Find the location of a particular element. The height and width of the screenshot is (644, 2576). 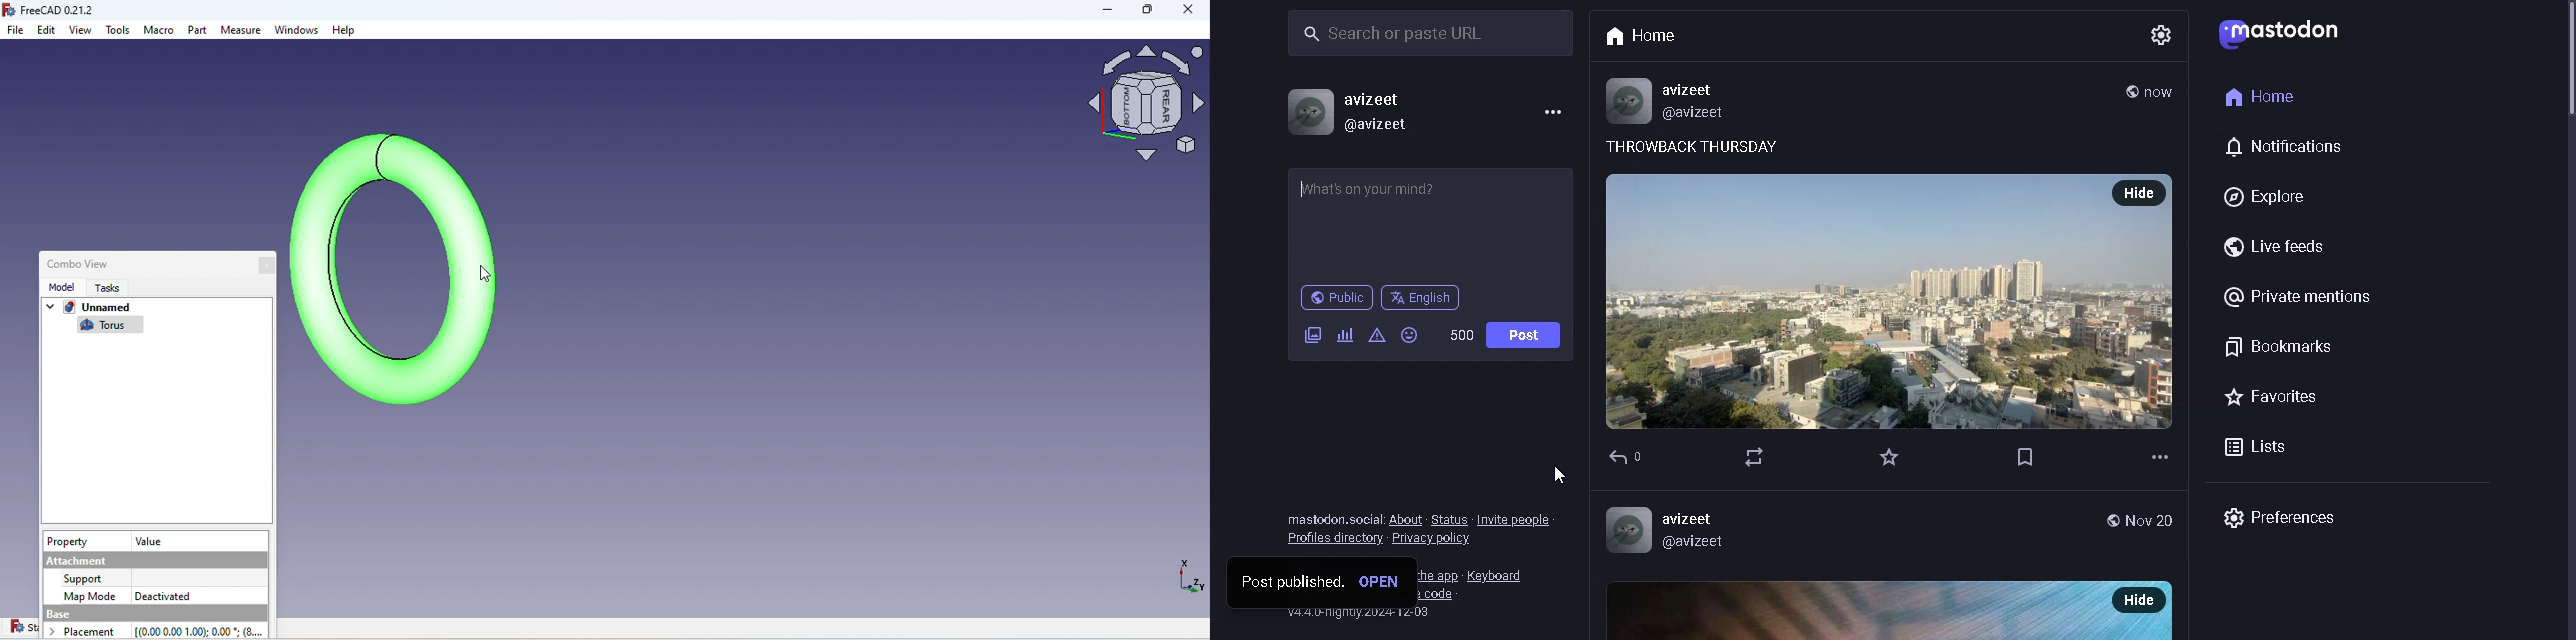

Part is located at coordinates (199, 32).